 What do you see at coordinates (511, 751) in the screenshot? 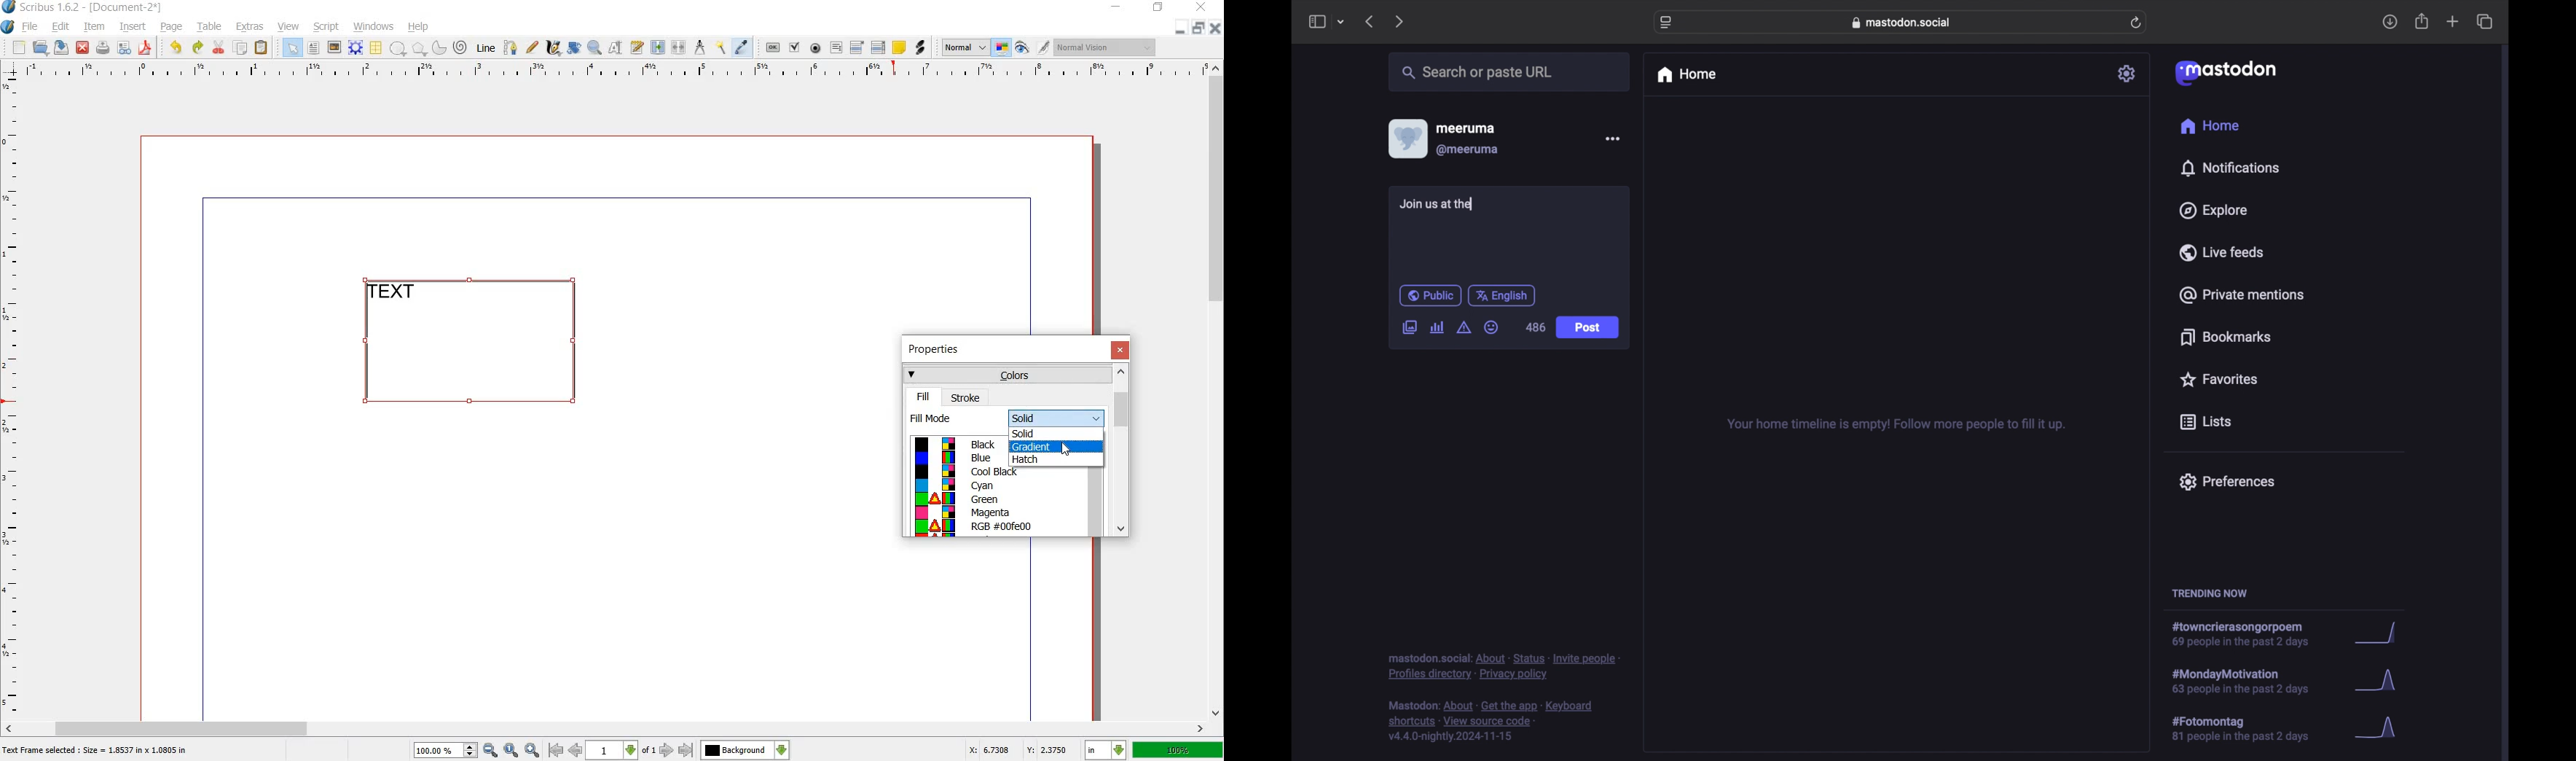
I see `zoom to` at bounding box center [511, 751].